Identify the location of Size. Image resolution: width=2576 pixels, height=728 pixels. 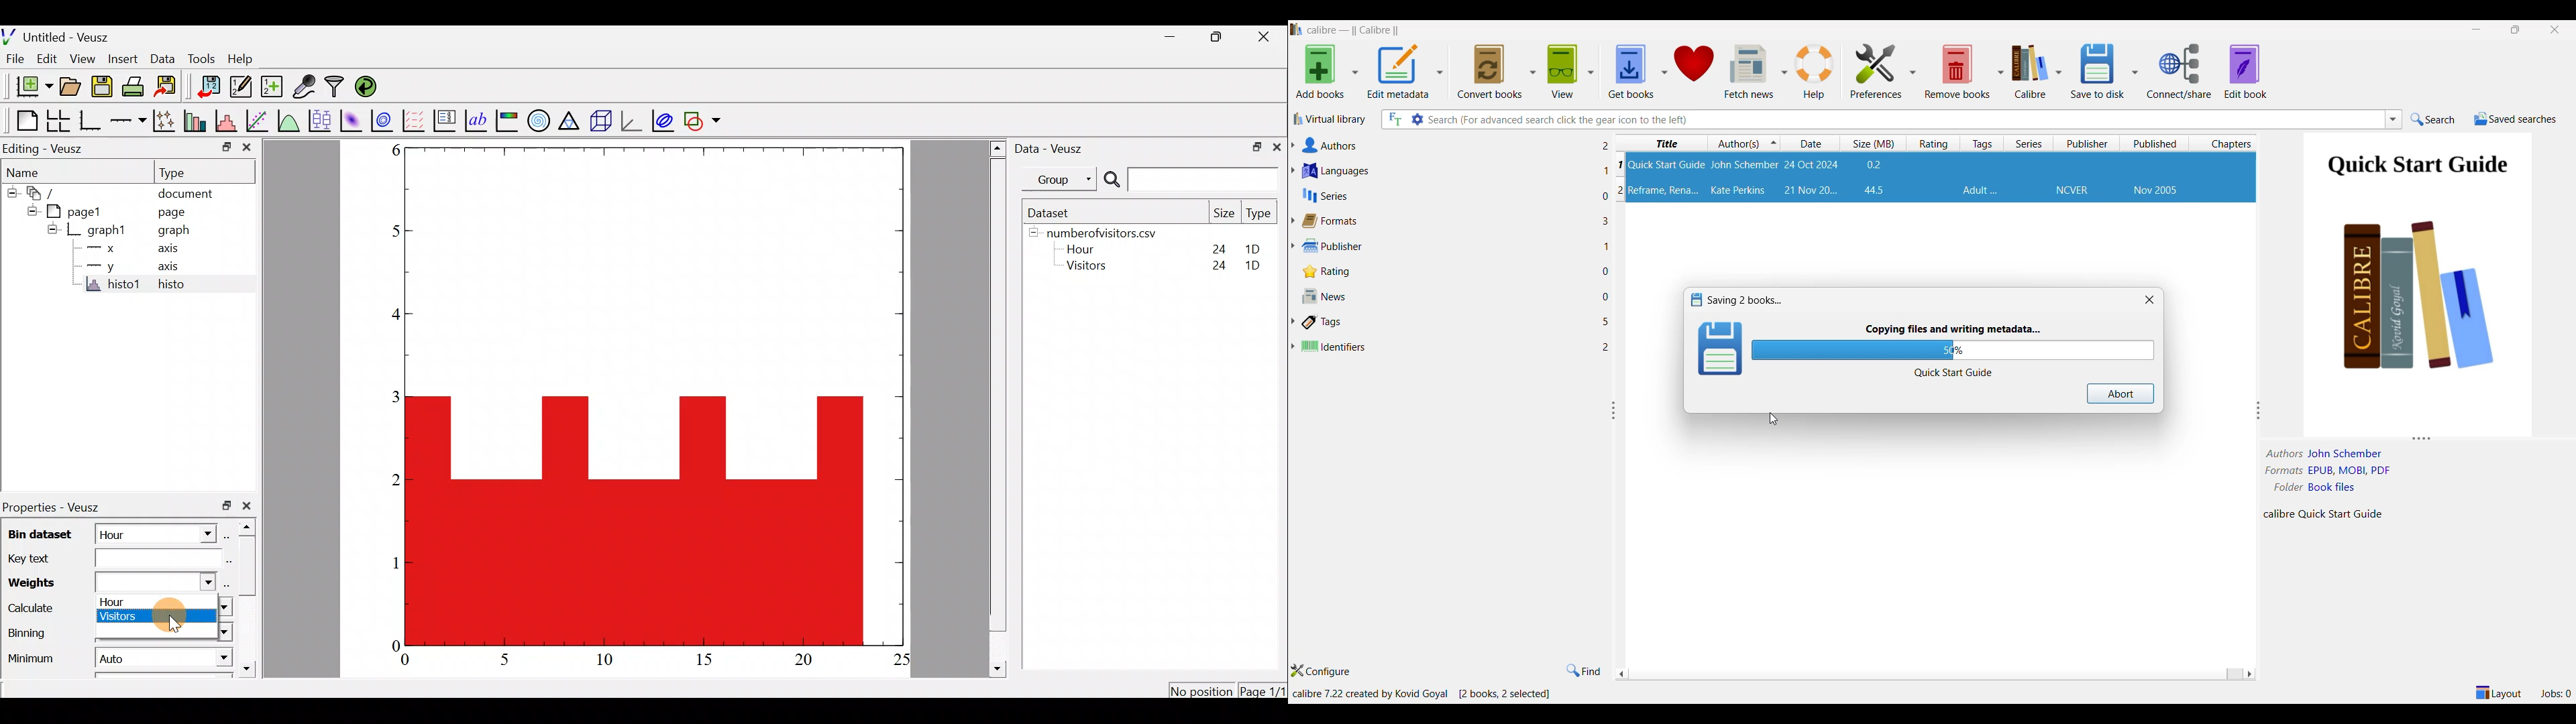
(1225, 214).